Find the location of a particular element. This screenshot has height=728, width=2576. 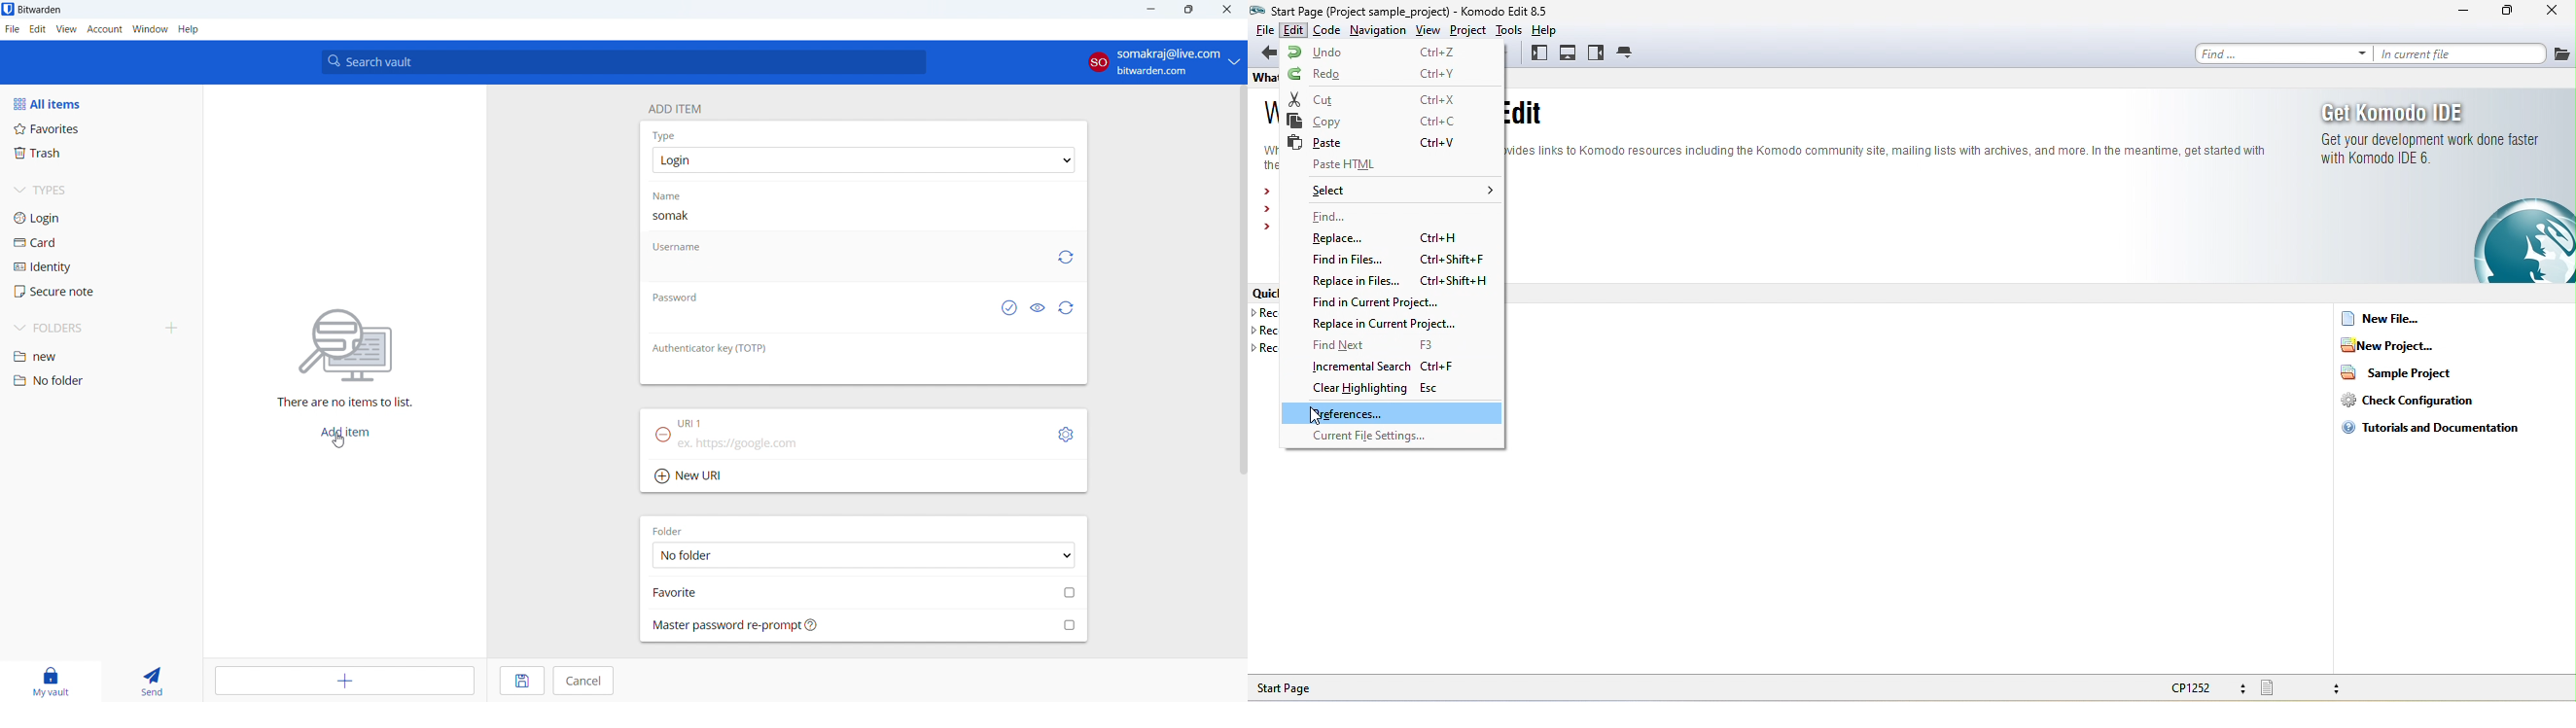

select item type is located at coordinates (864, 160).